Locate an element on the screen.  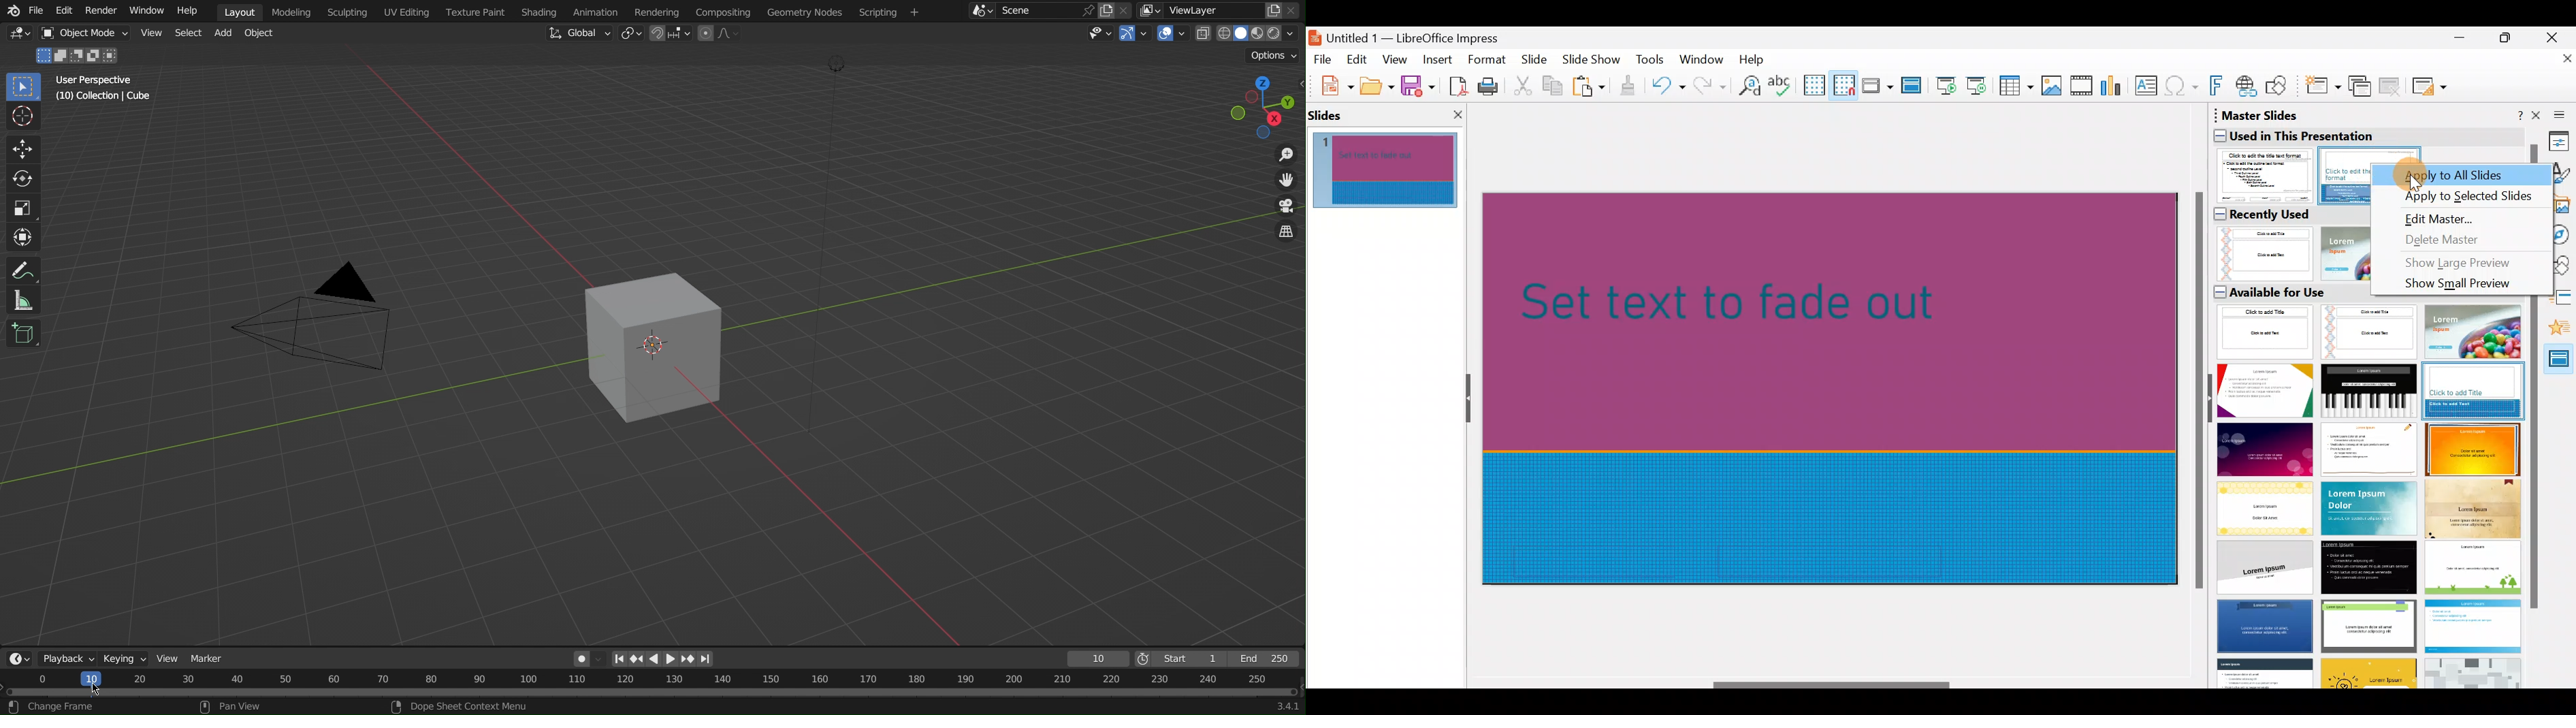
Clone formatting is located at coordinates (1630, 86).